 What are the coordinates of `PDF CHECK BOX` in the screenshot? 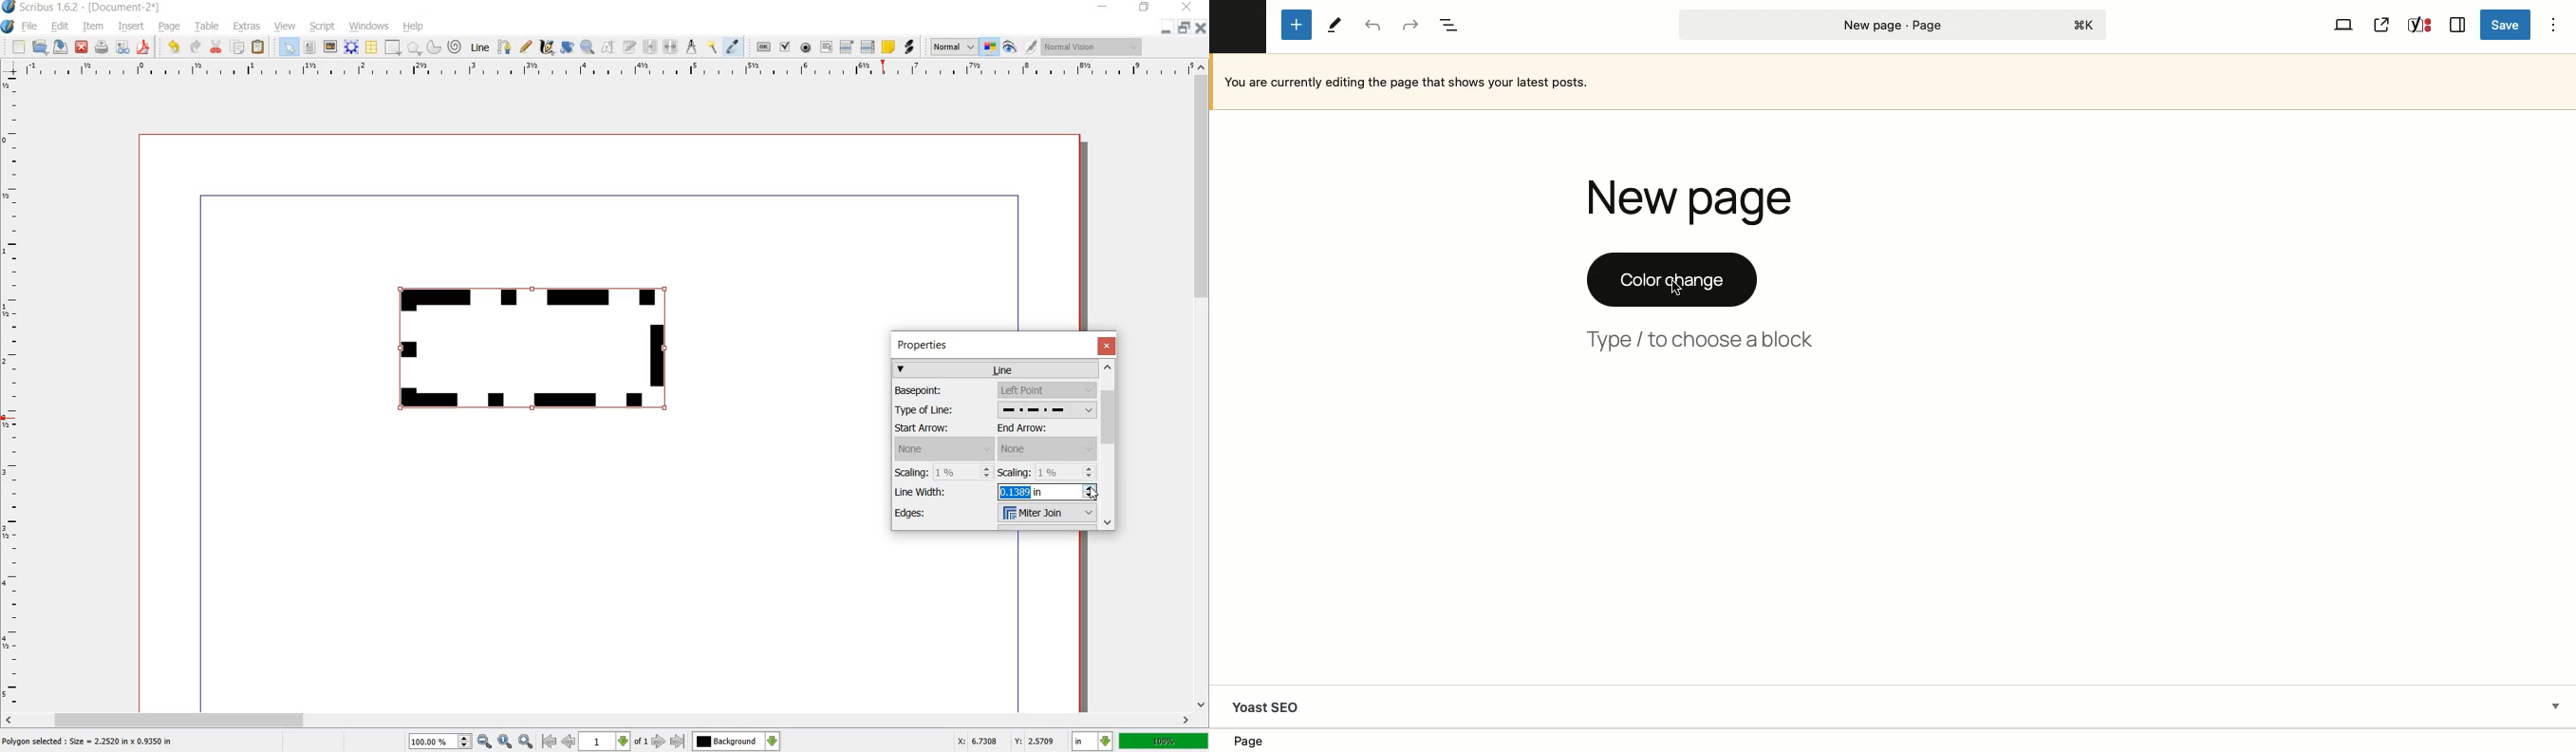 It's located at (786, 47).